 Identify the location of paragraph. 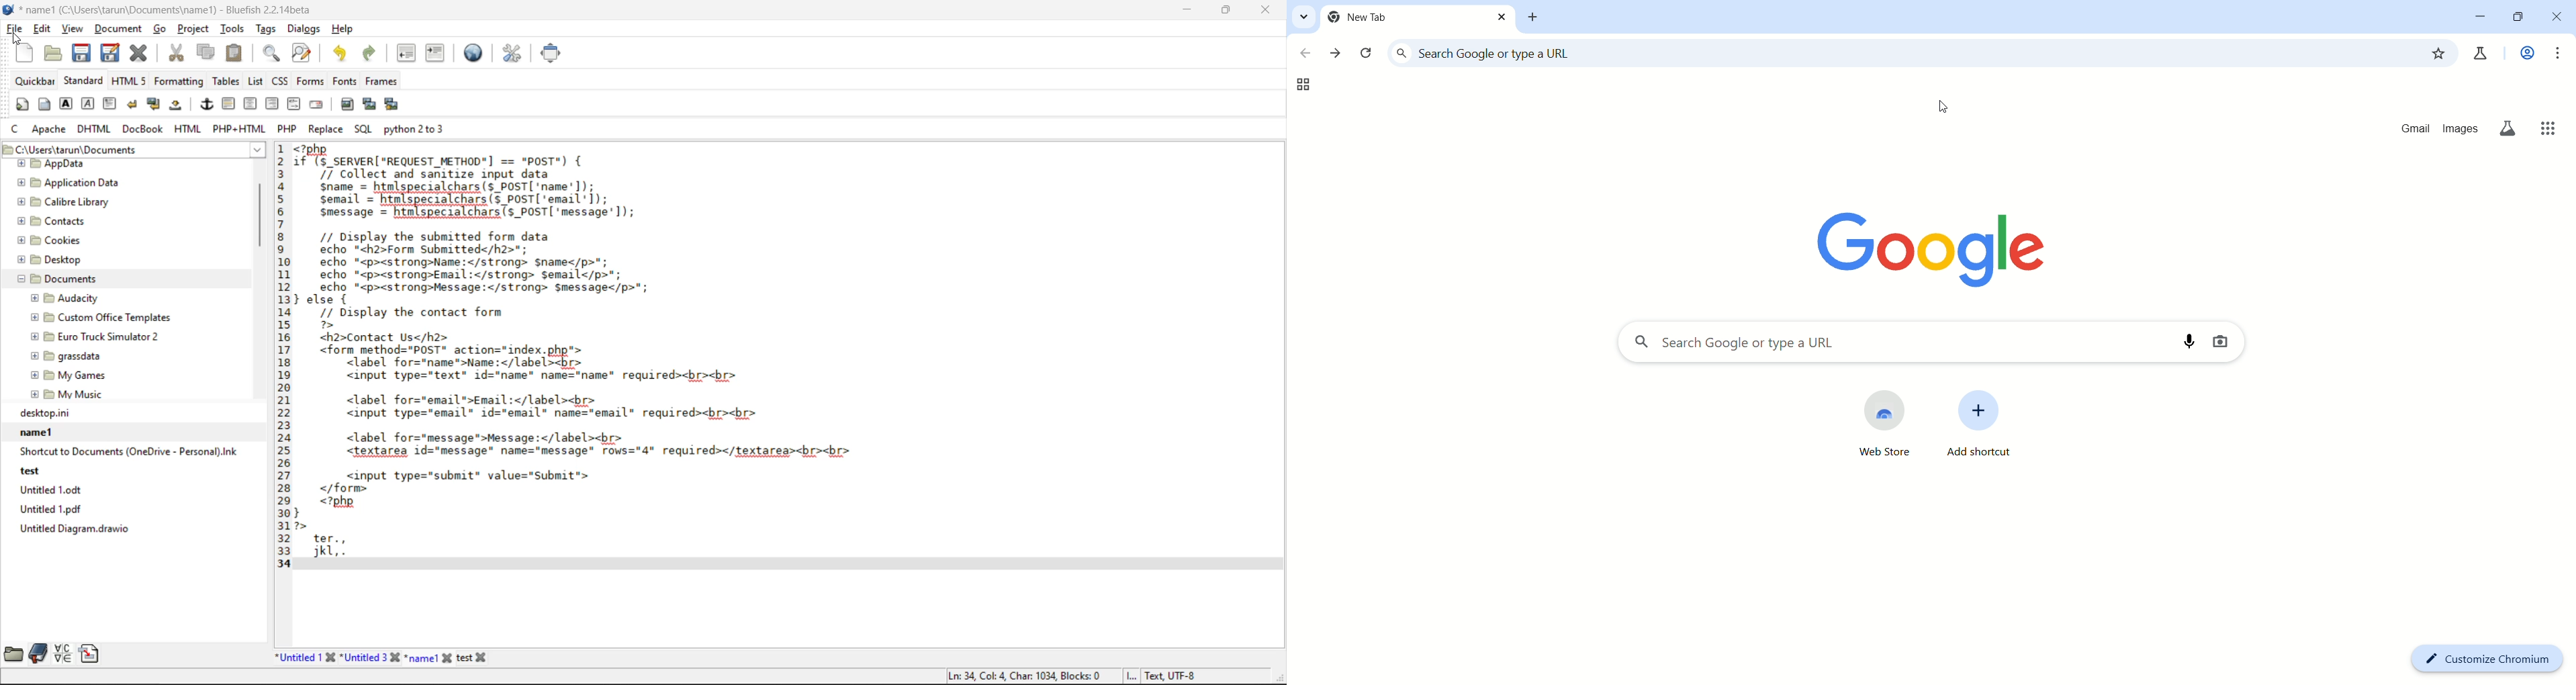
(111, 103).